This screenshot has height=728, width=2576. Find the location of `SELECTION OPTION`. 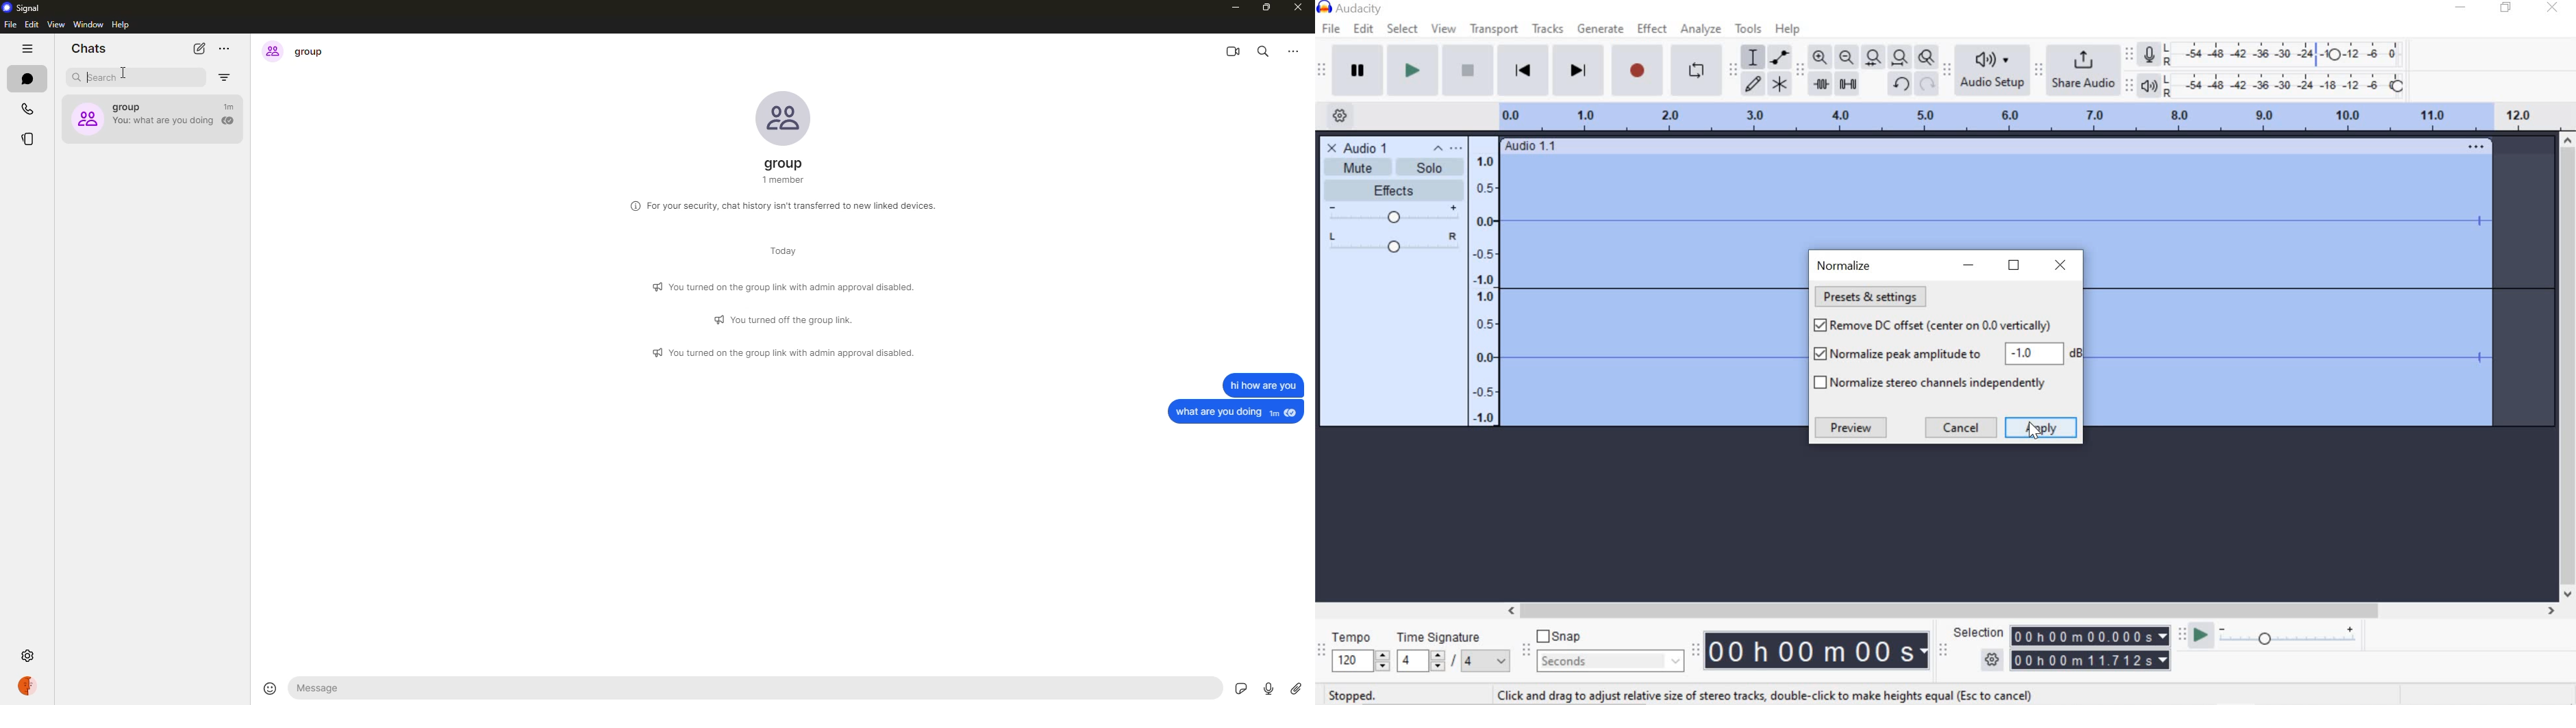

SELECTION OPTION is located at coordinates (1993, 660).